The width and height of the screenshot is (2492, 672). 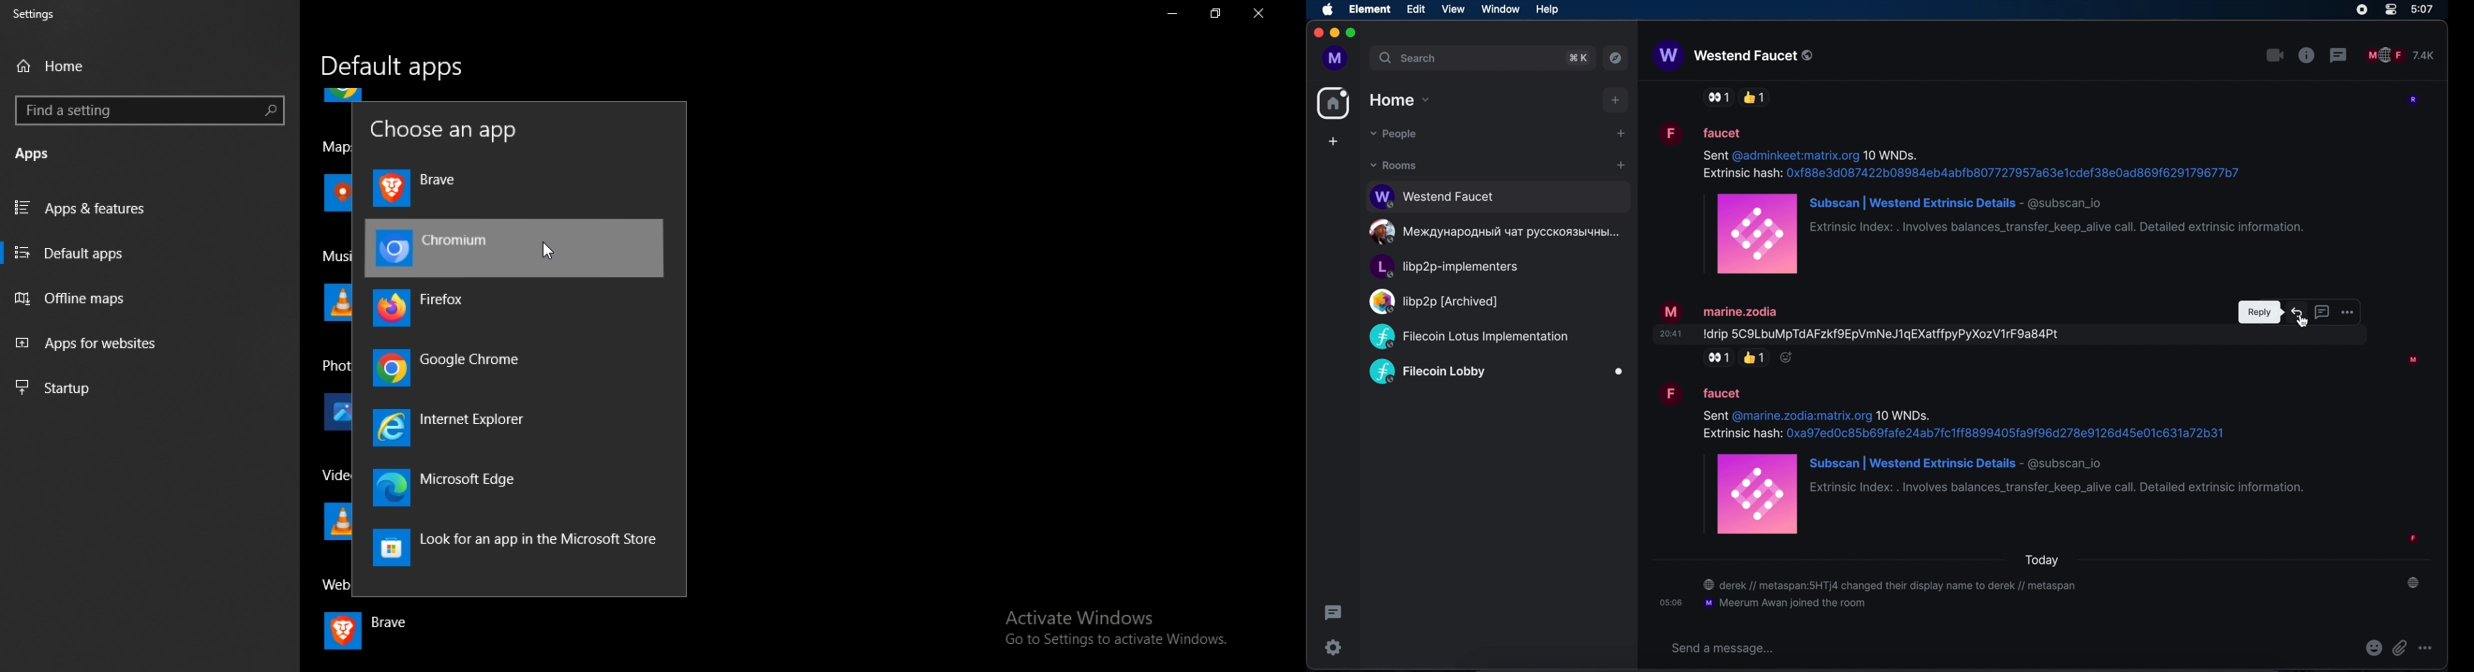 What do you see at coordinates (147, 345) in the screenshot?
I see `apps for websites` at bounding box center [147, 345].